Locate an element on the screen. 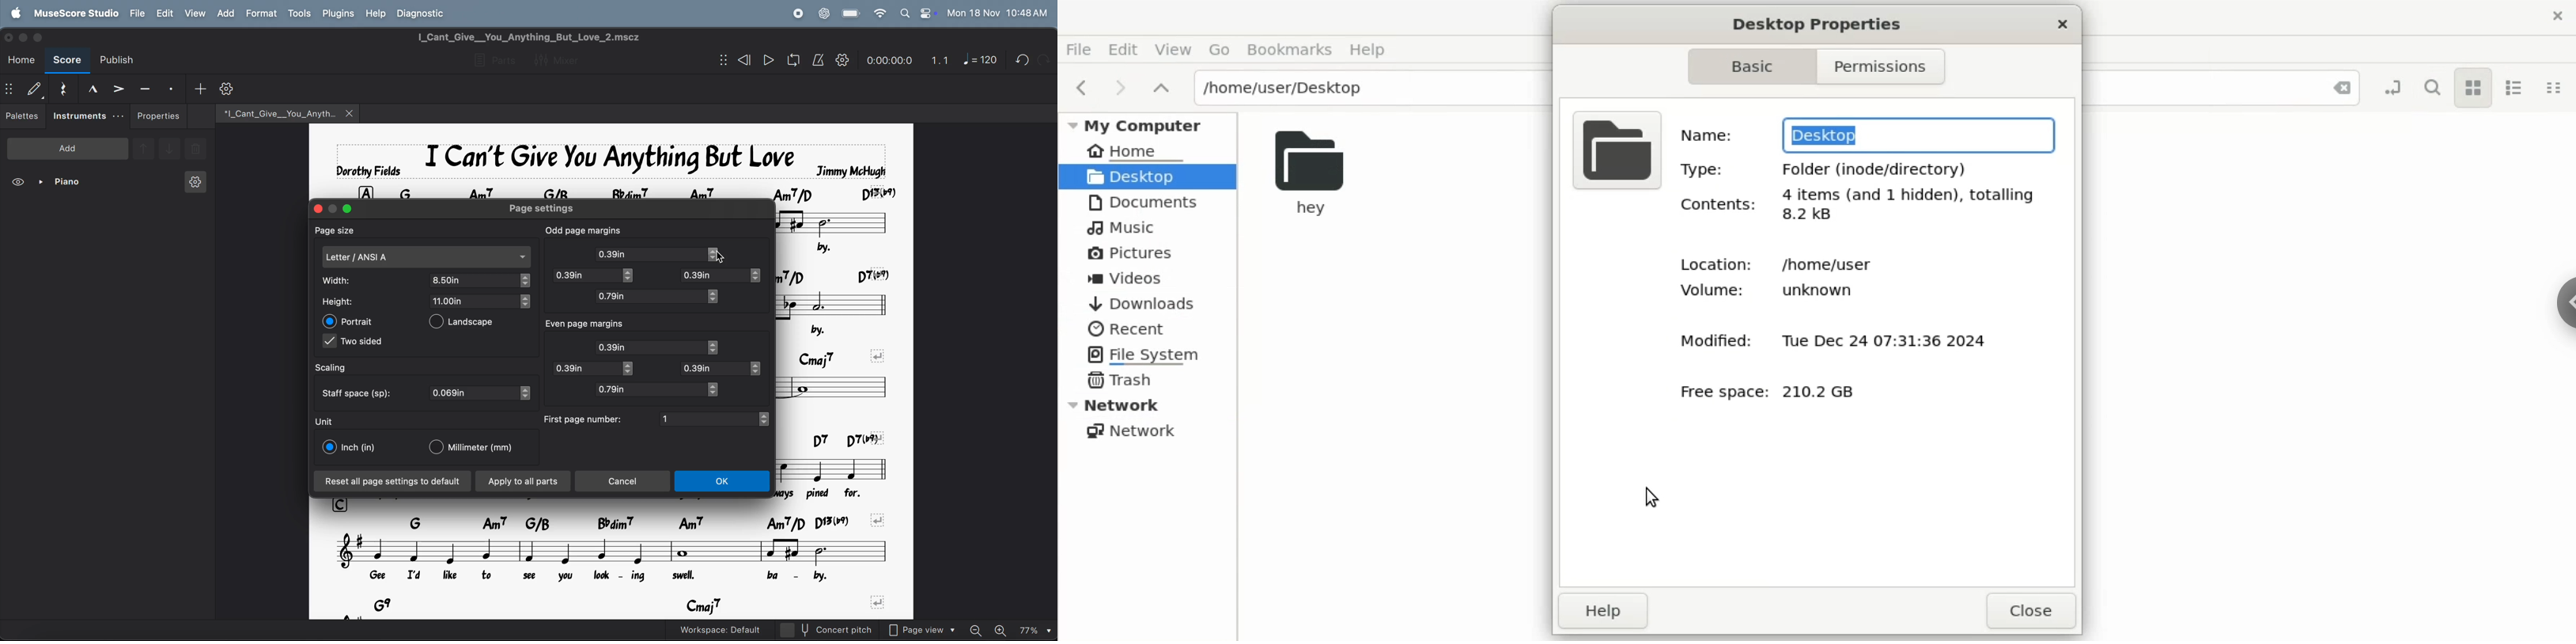 The width and height of the screenshot is (2576, 644). maximize is located at coordinates (348, 209).